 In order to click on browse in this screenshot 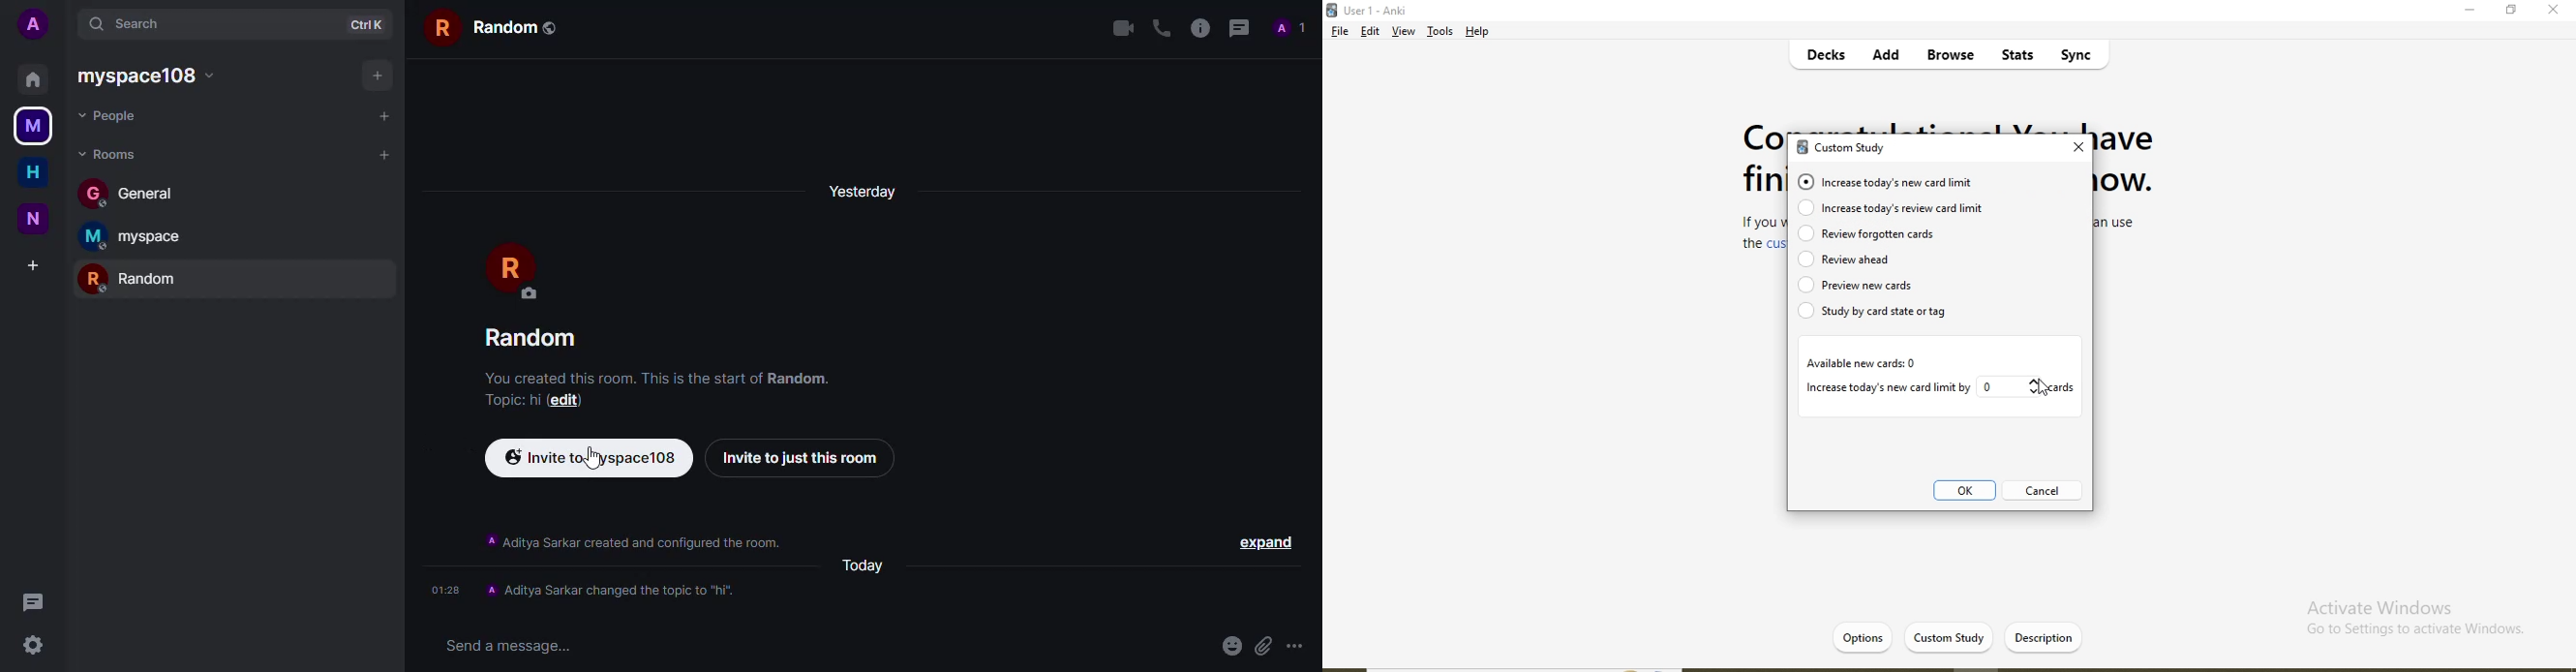, I will do `click(1948, 56)`.